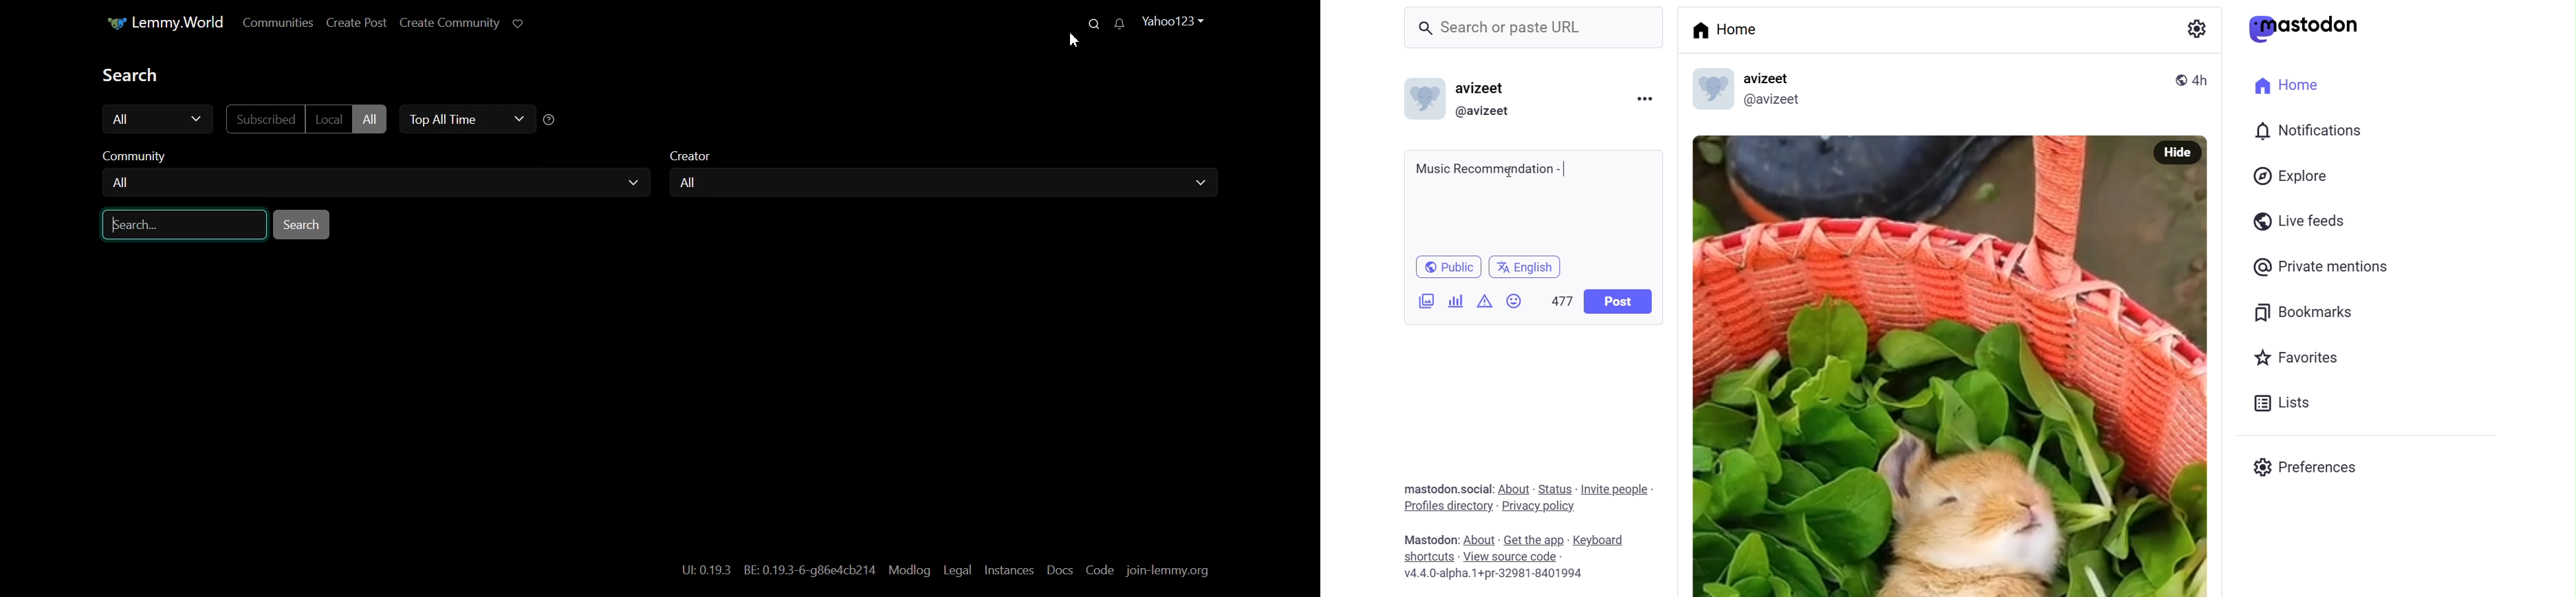 This screenshot has height=616, width=2576. What do you see at coordinates (1775, 101) in the screenshot?
I see `@avizeetl` at bounding box center [1775, 101].